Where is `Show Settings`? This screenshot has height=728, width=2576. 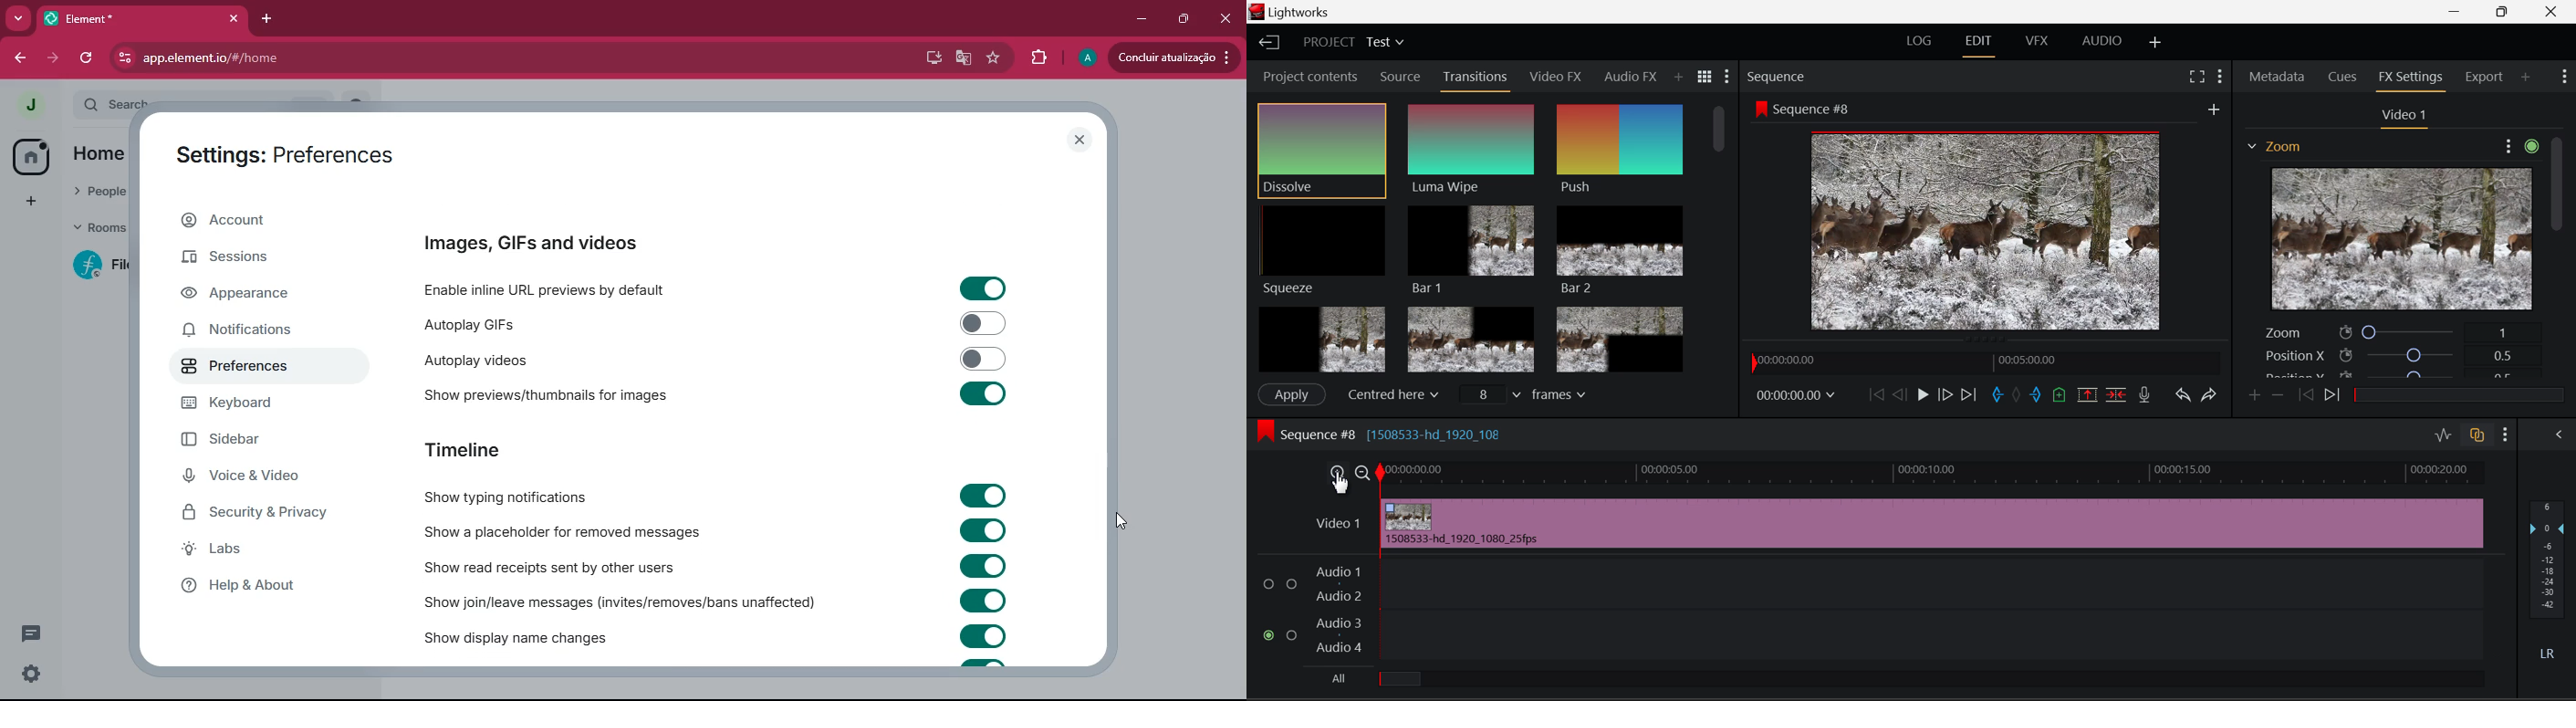
Show Settings is located at coordinates (2217, 76).